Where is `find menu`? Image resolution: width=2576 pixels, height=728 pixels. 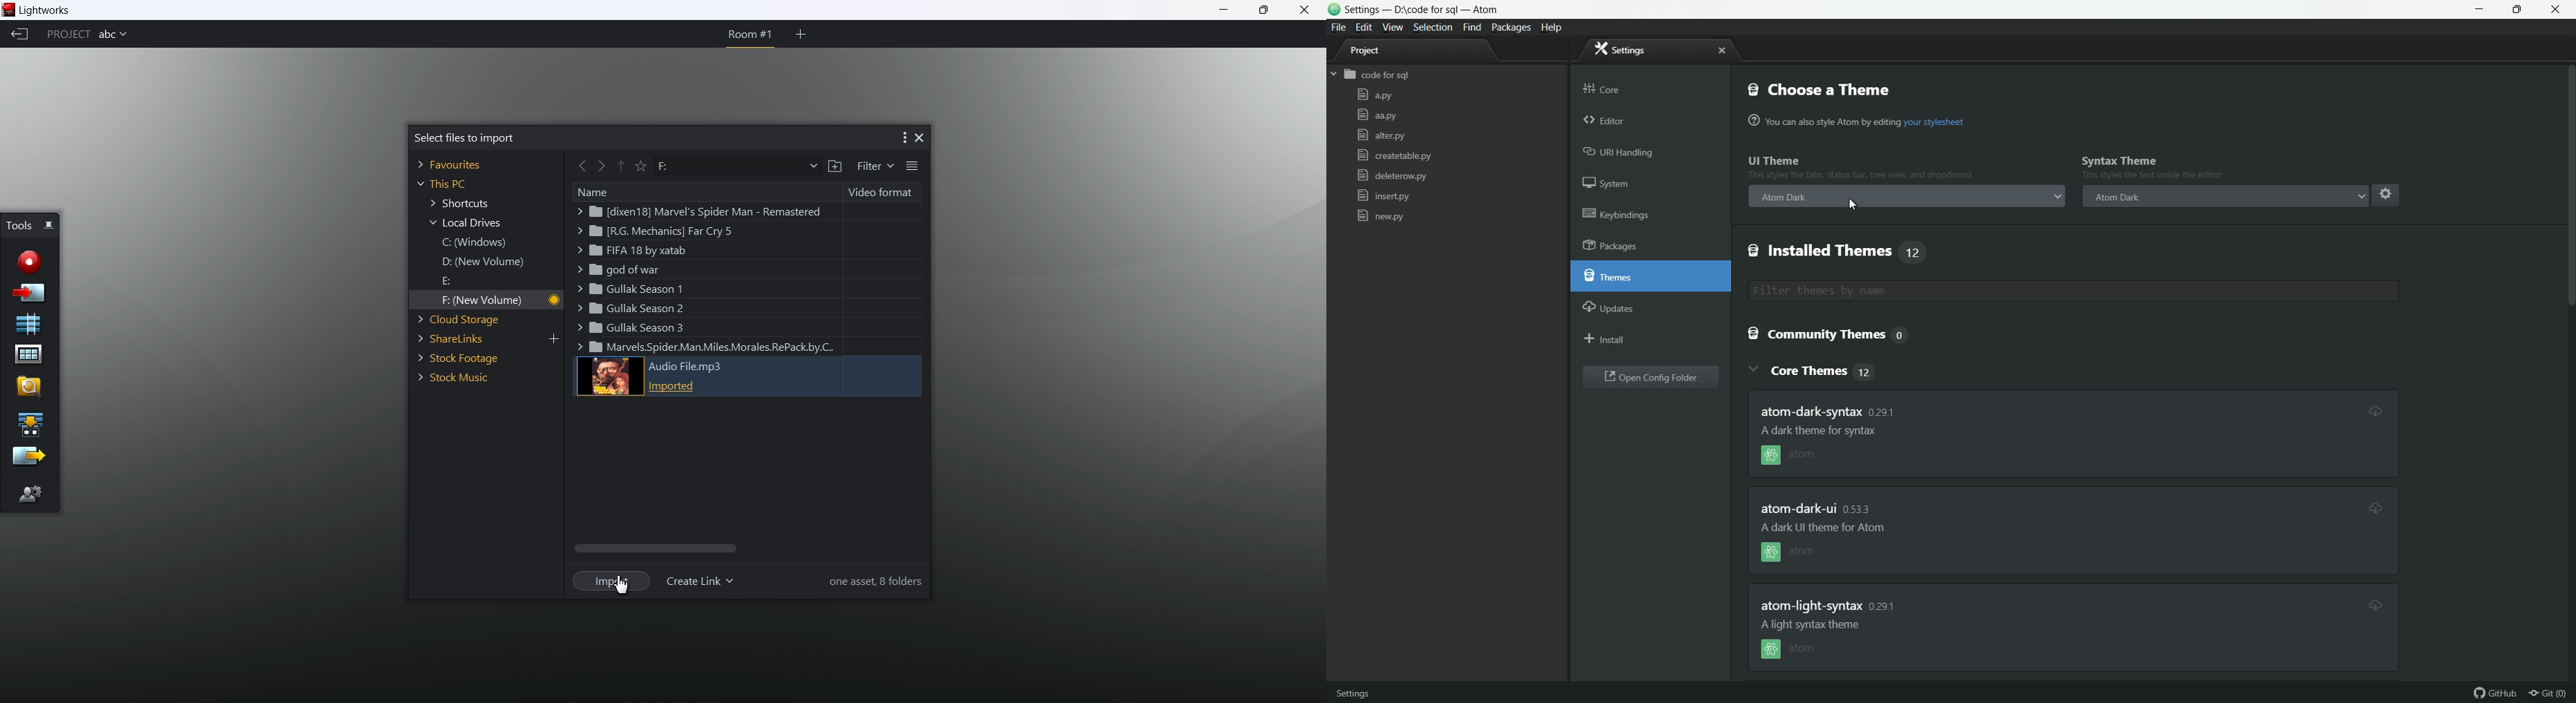
find menu is located at coordinates (1472, 28).